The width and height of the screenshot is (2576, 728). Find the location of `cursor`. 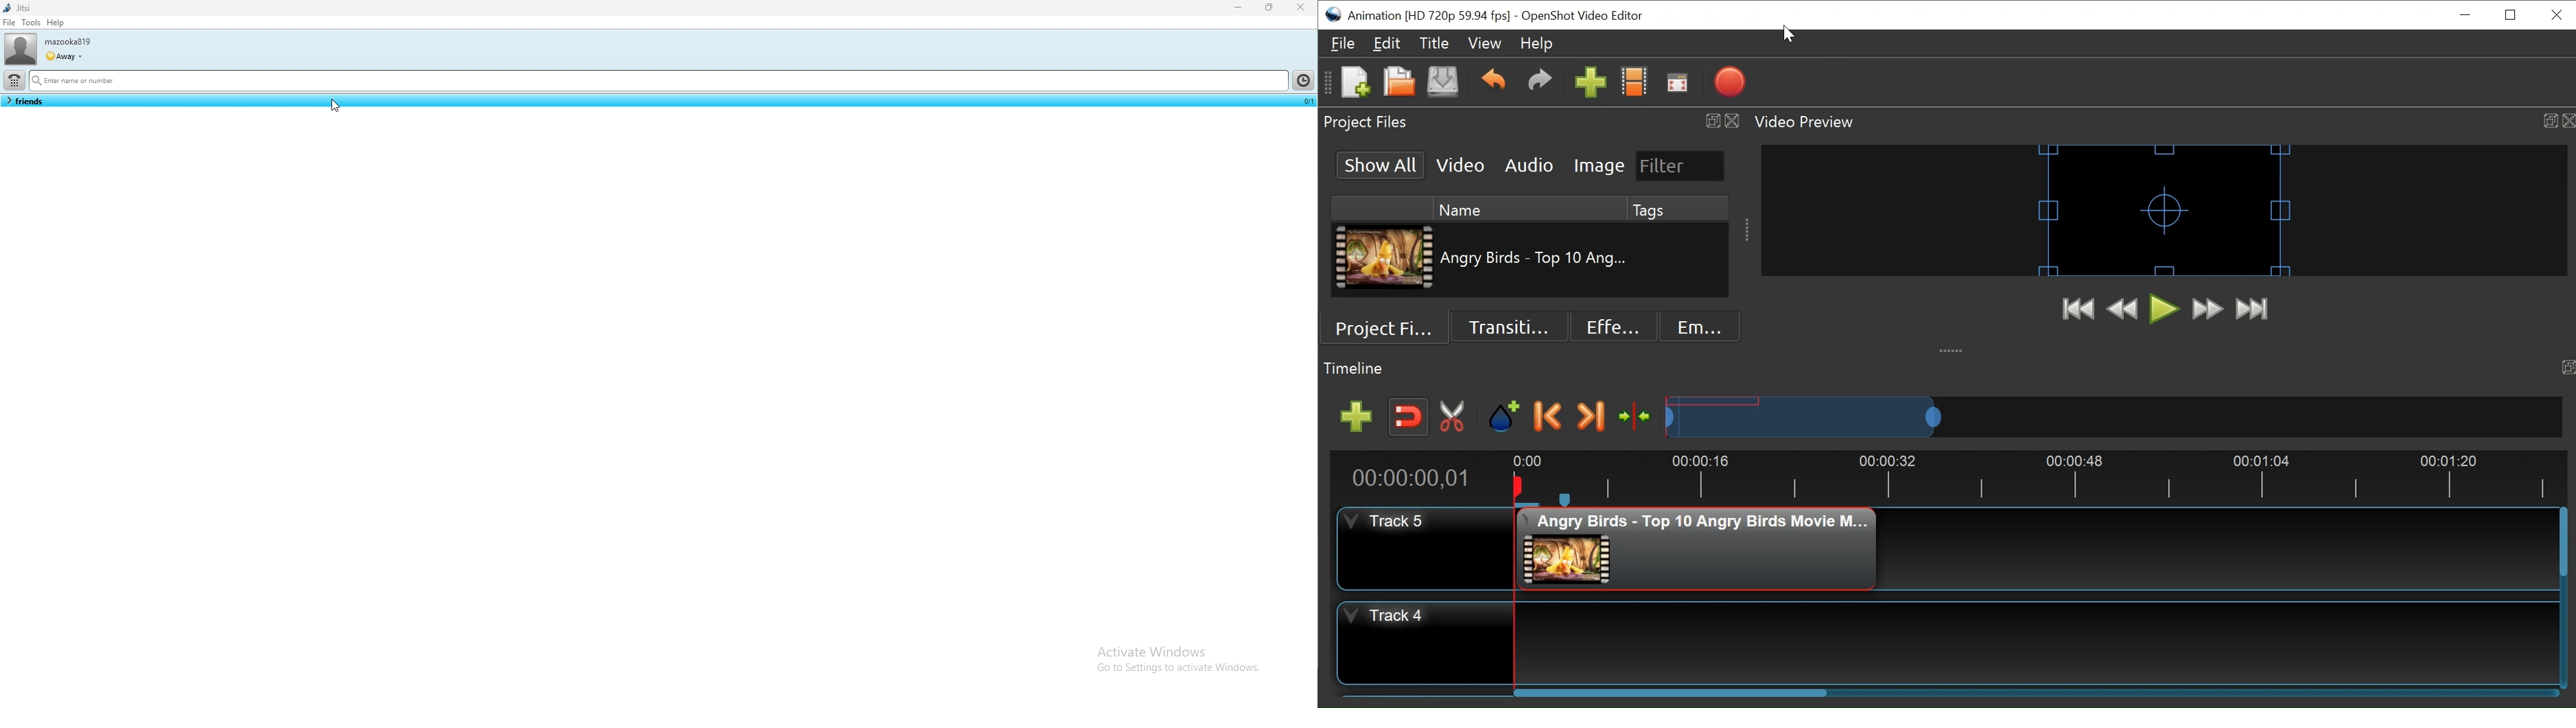

cursor is located at coordinates (336, 106).